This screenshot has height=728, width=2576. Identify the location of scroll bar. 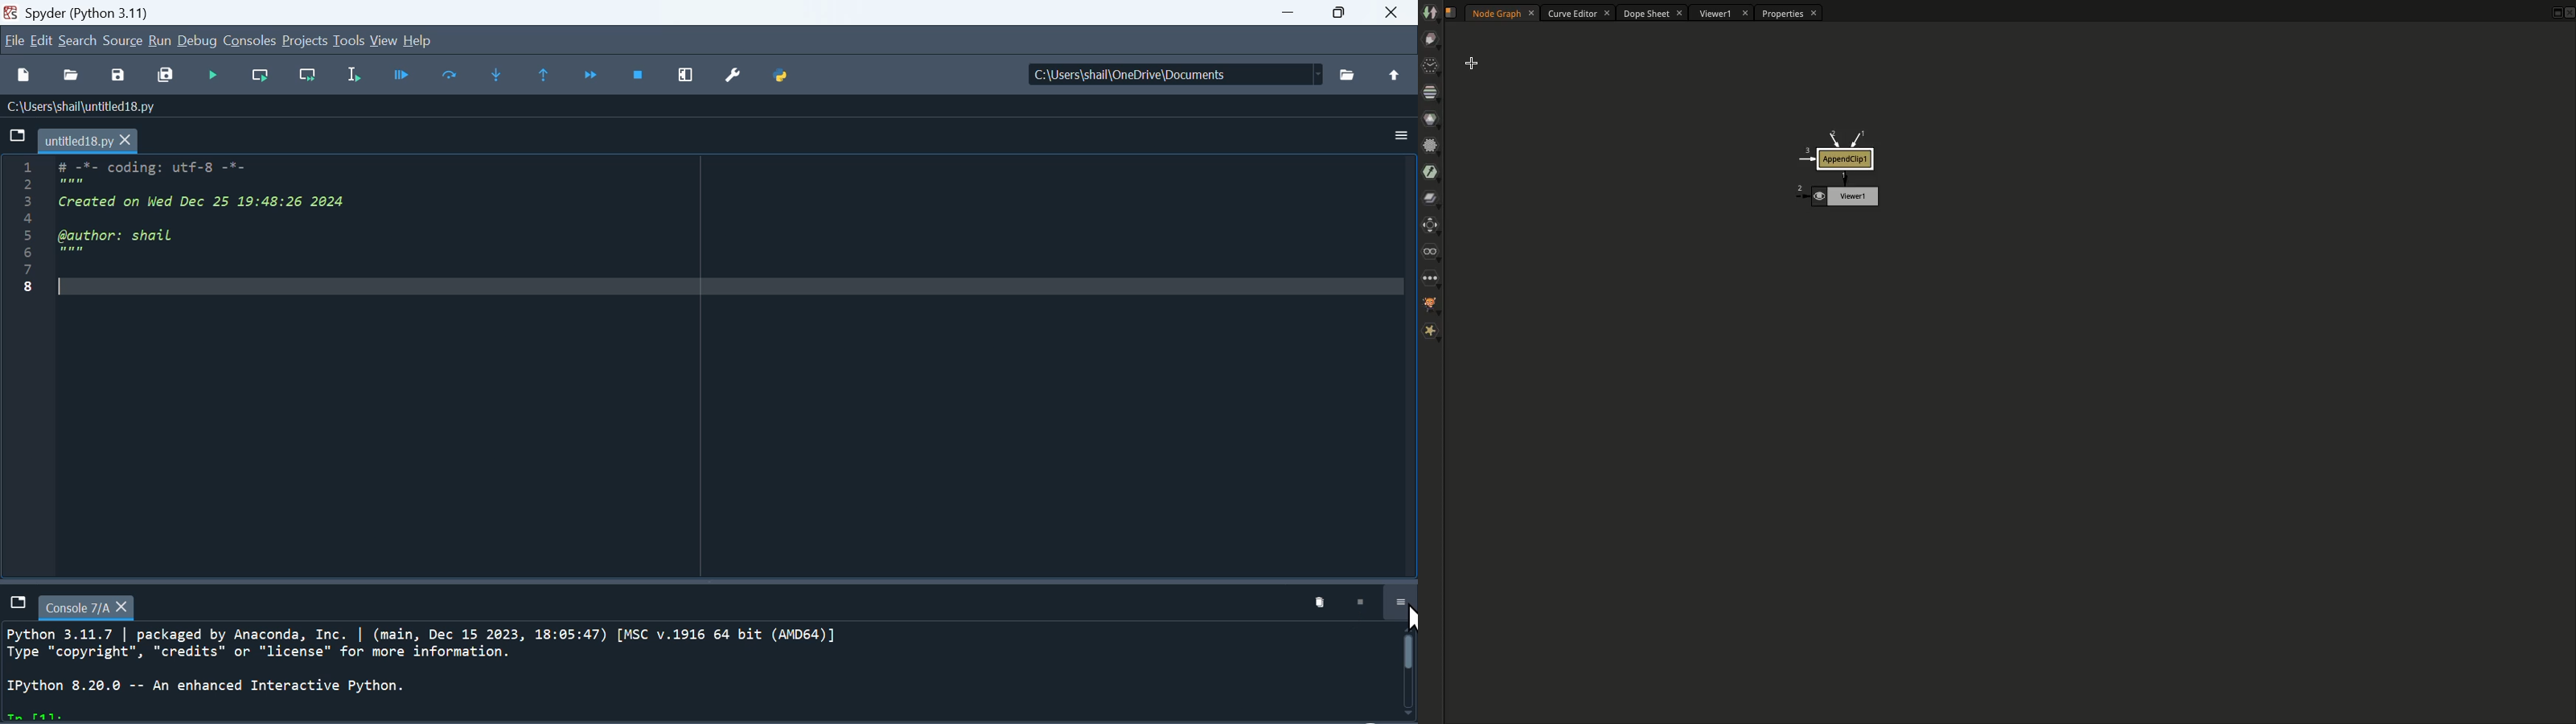
(1409, 675).